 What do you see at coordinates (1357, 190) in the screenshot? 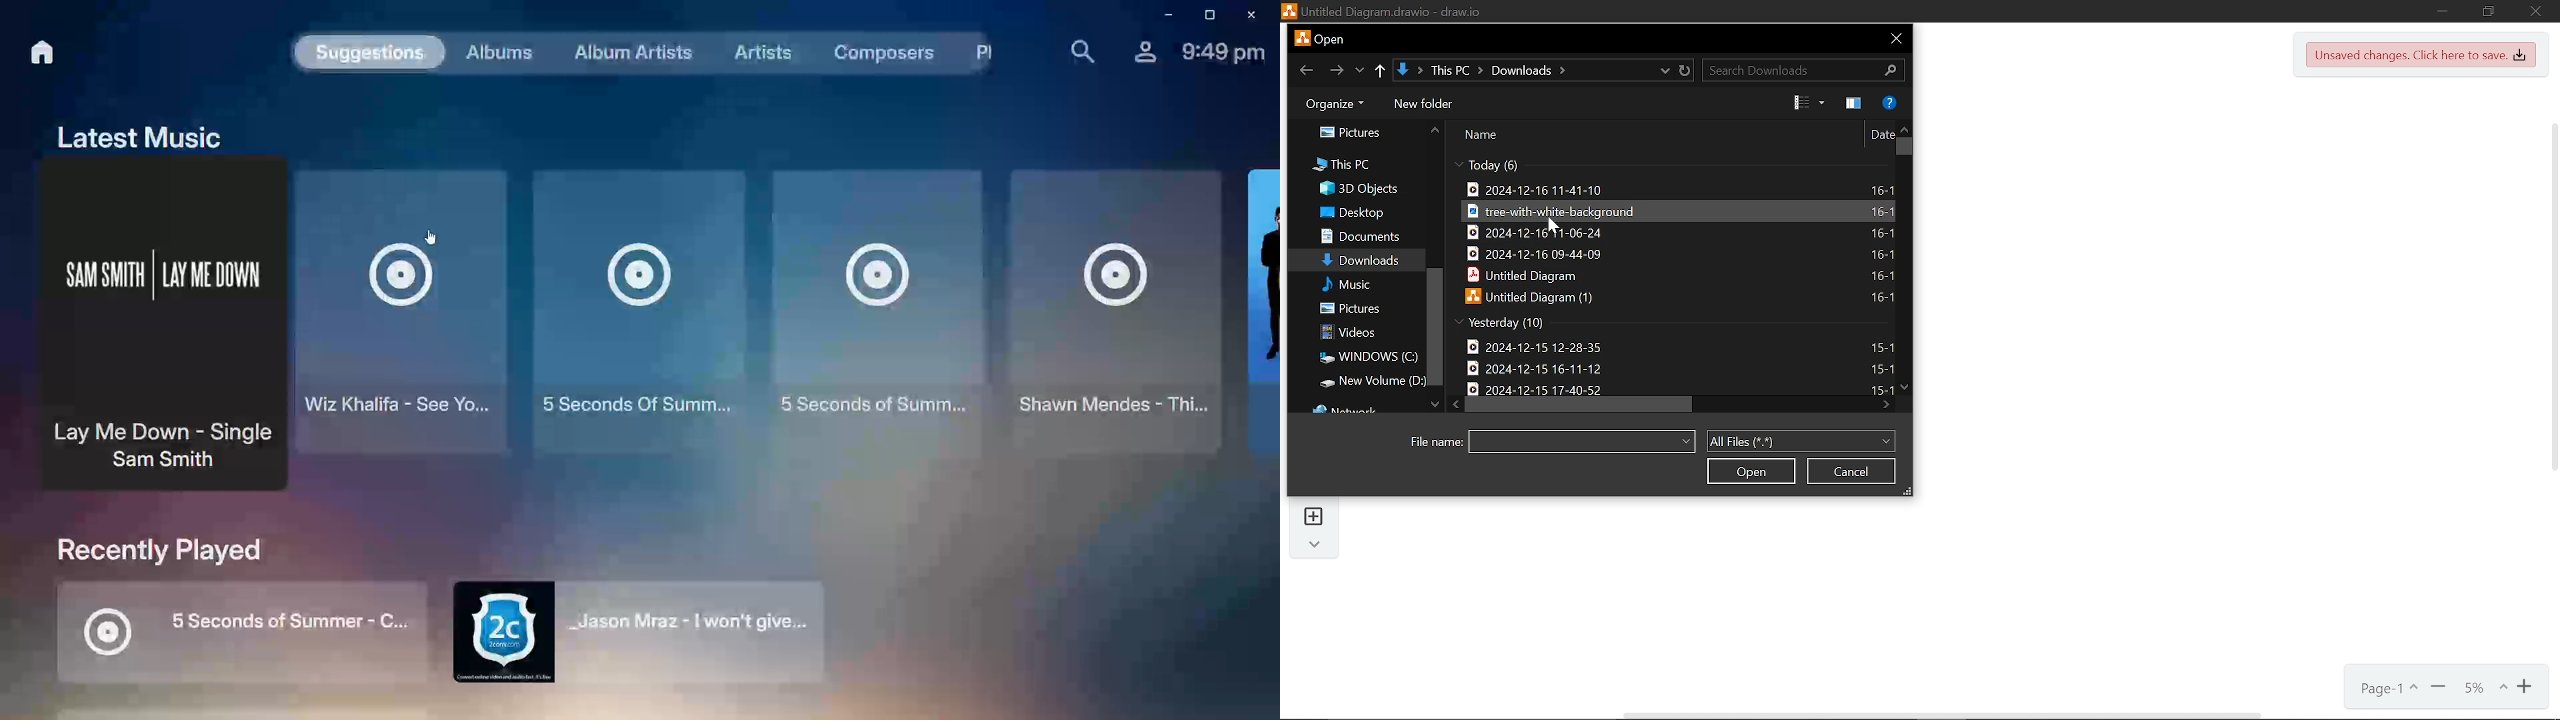
I see `3d objects` at bounding box center [1357, 190].